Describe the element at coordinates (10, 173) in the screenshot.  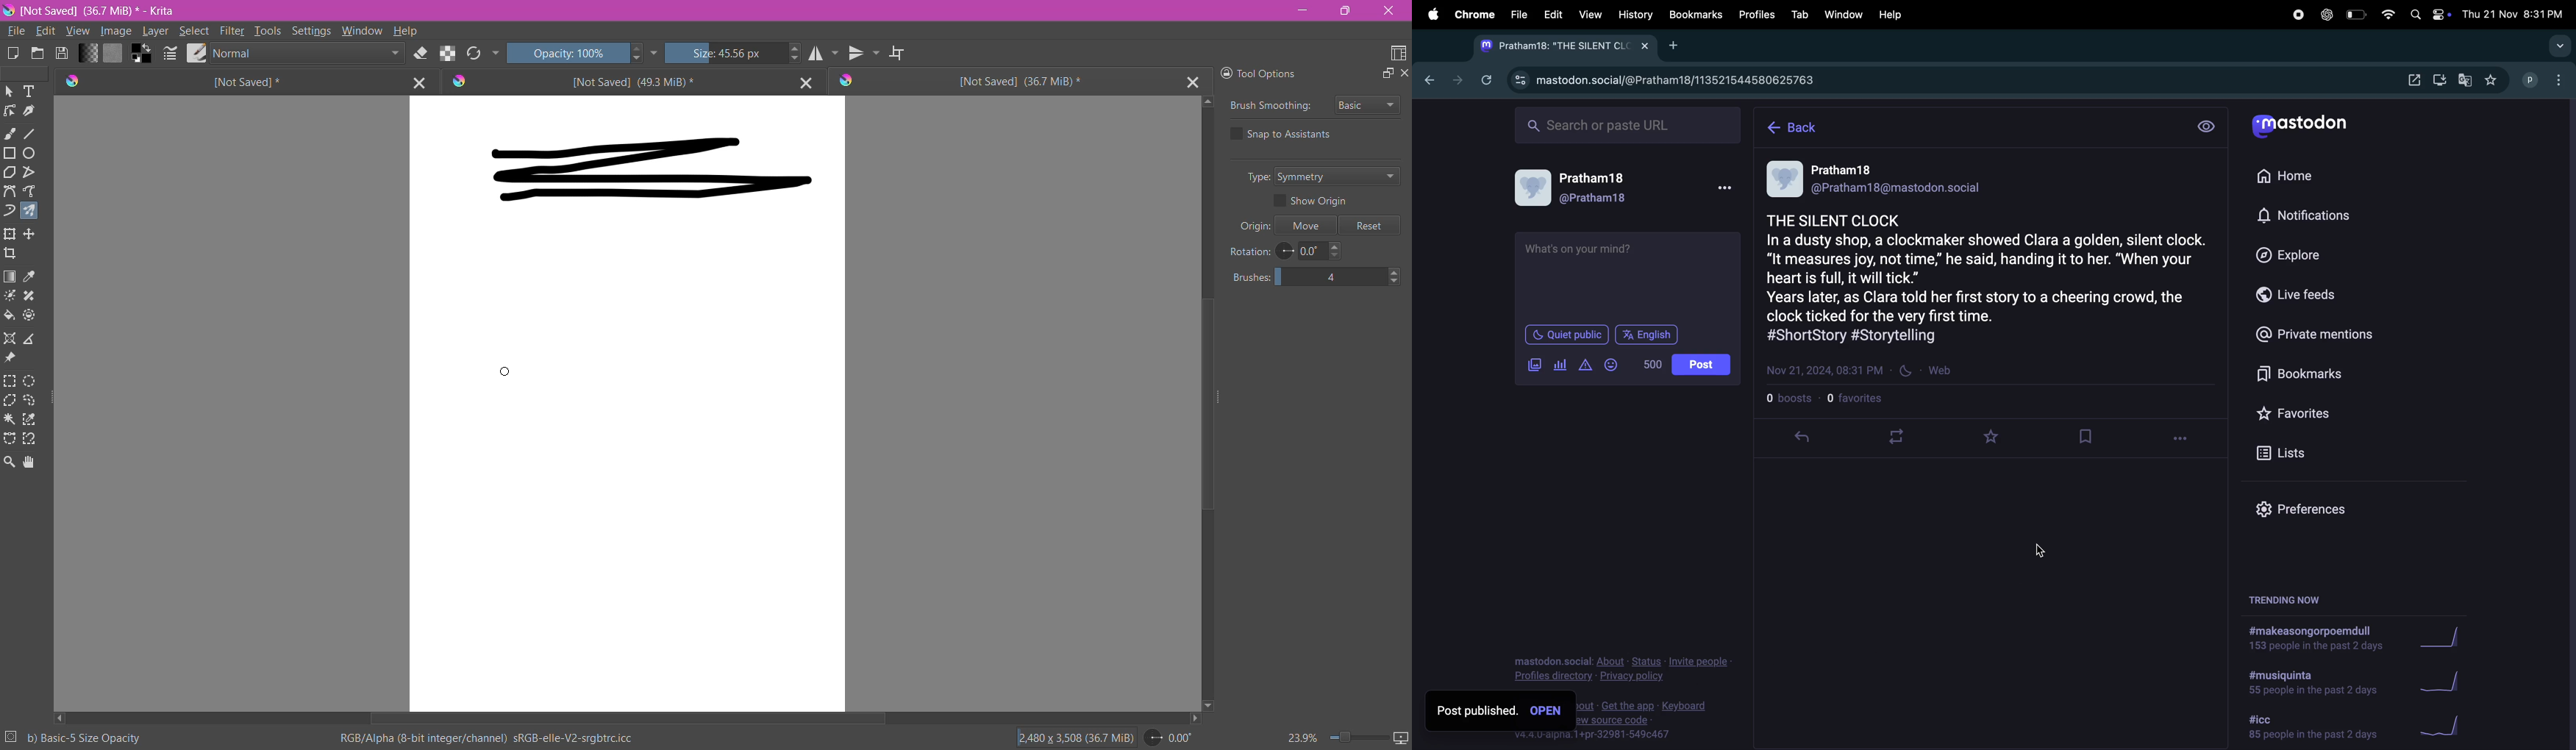
I see `Polygon Tool` at that location.